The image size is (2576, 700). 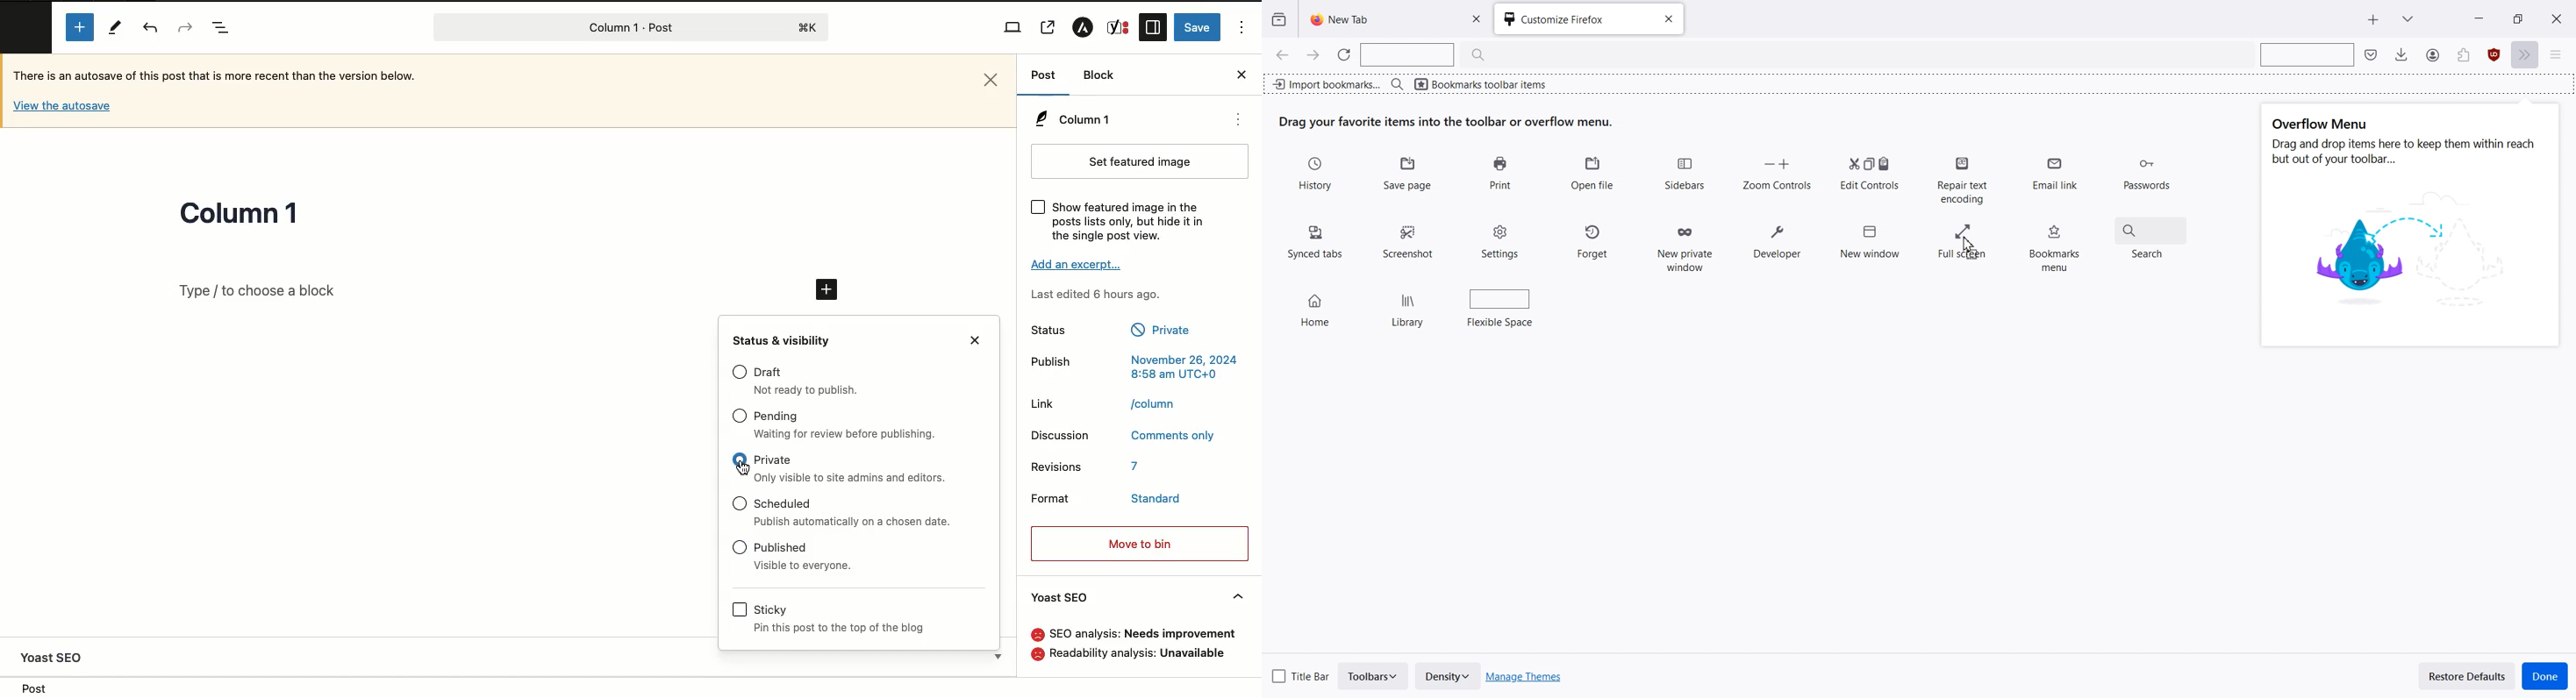 I want to click on Move to bin, so click(x=1141, y=544).